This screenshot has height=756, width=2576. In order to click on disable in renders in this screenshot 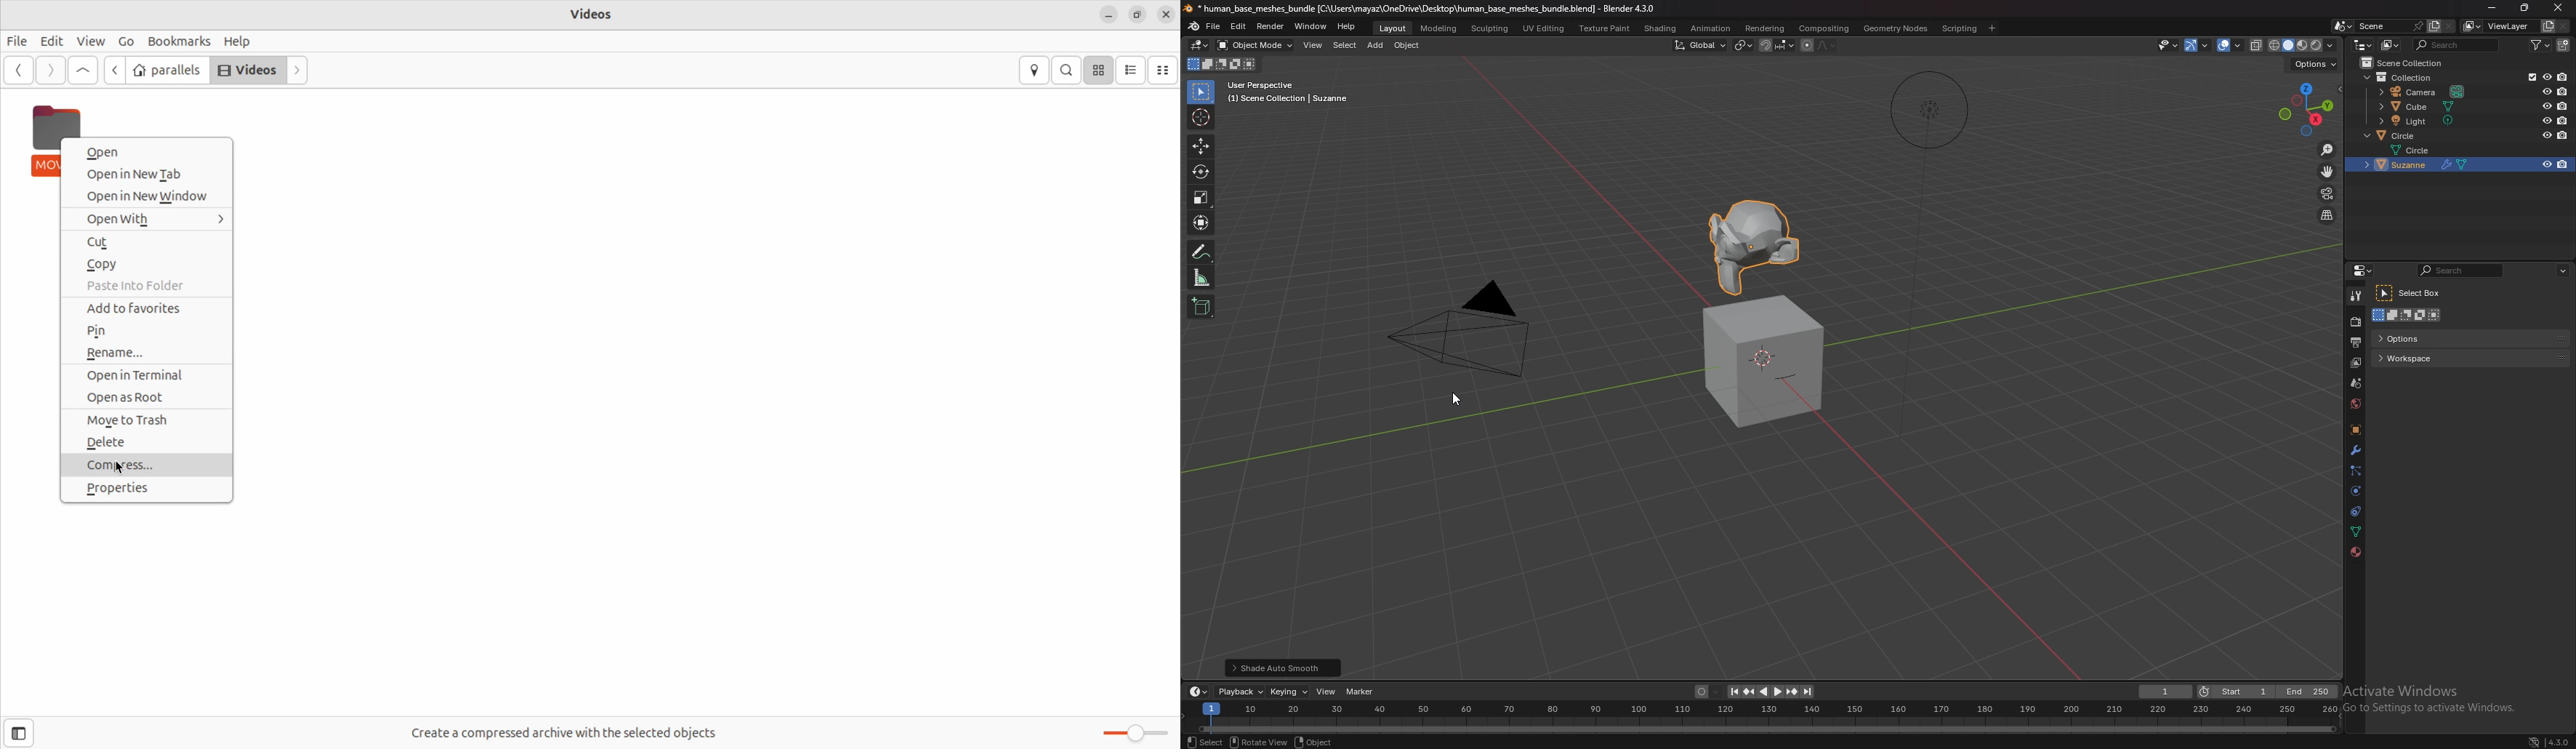, I will do `click(2561, 105)`.